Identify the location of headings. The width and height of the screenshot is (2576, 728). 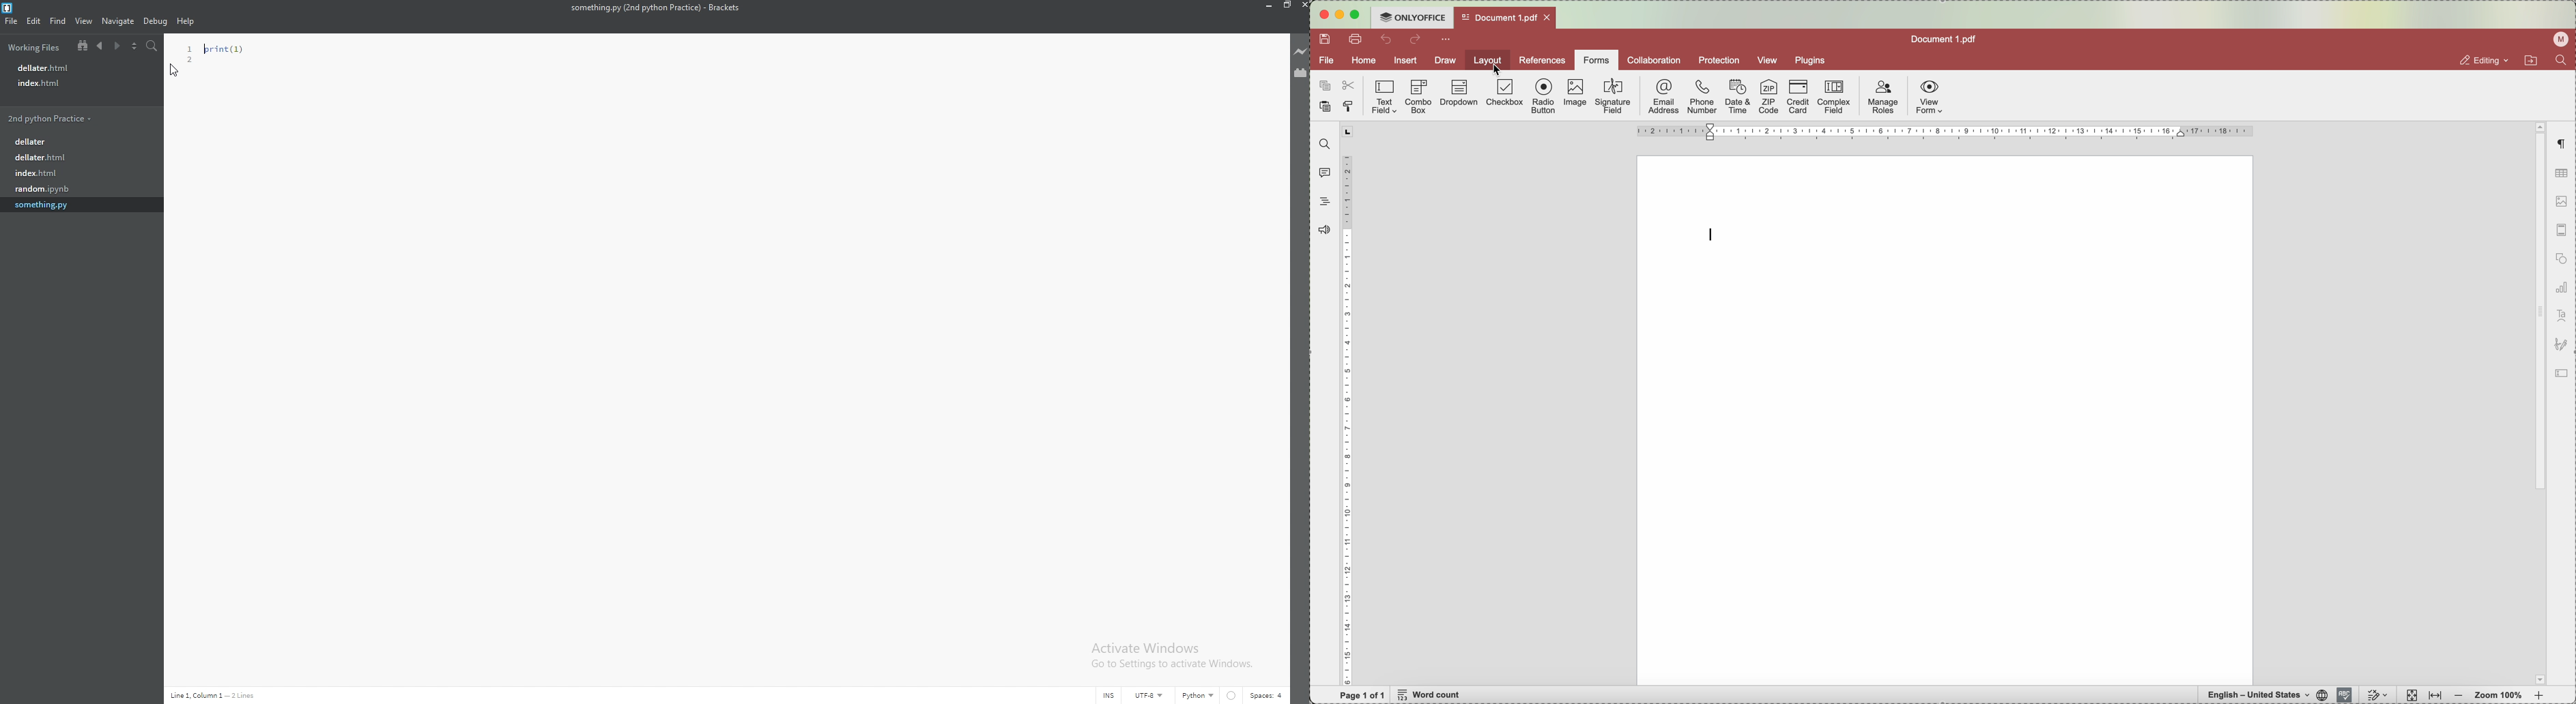
(1325, 202).